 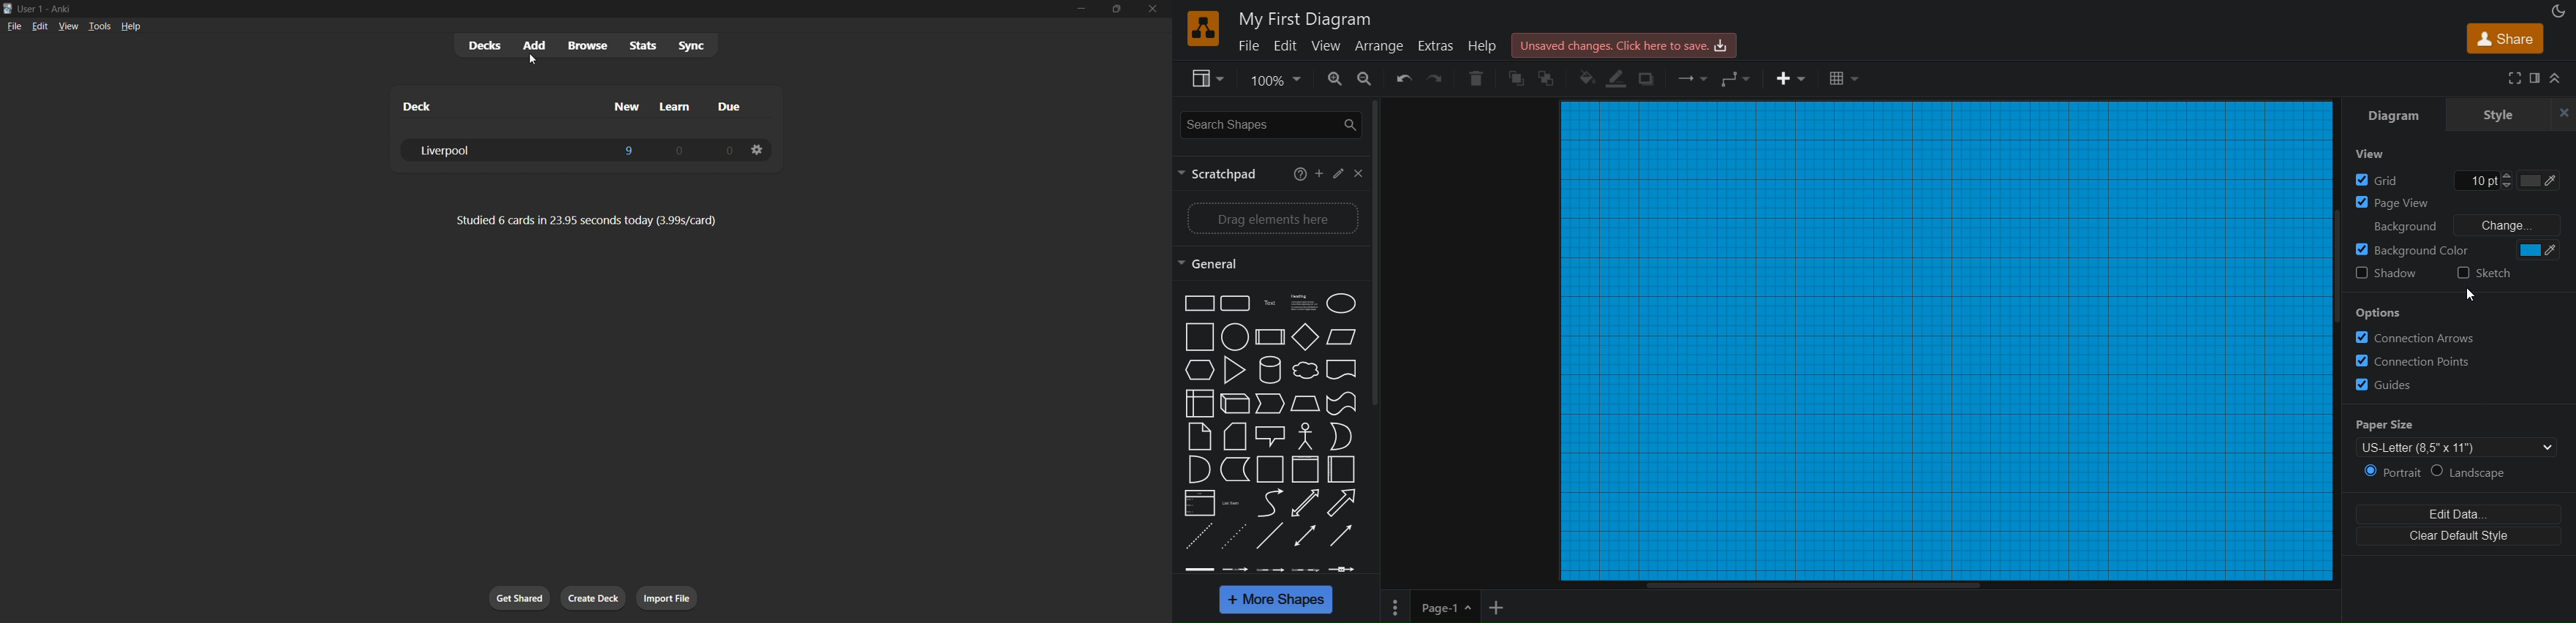 I want to click on paper size, so click(x=2453, y=437).